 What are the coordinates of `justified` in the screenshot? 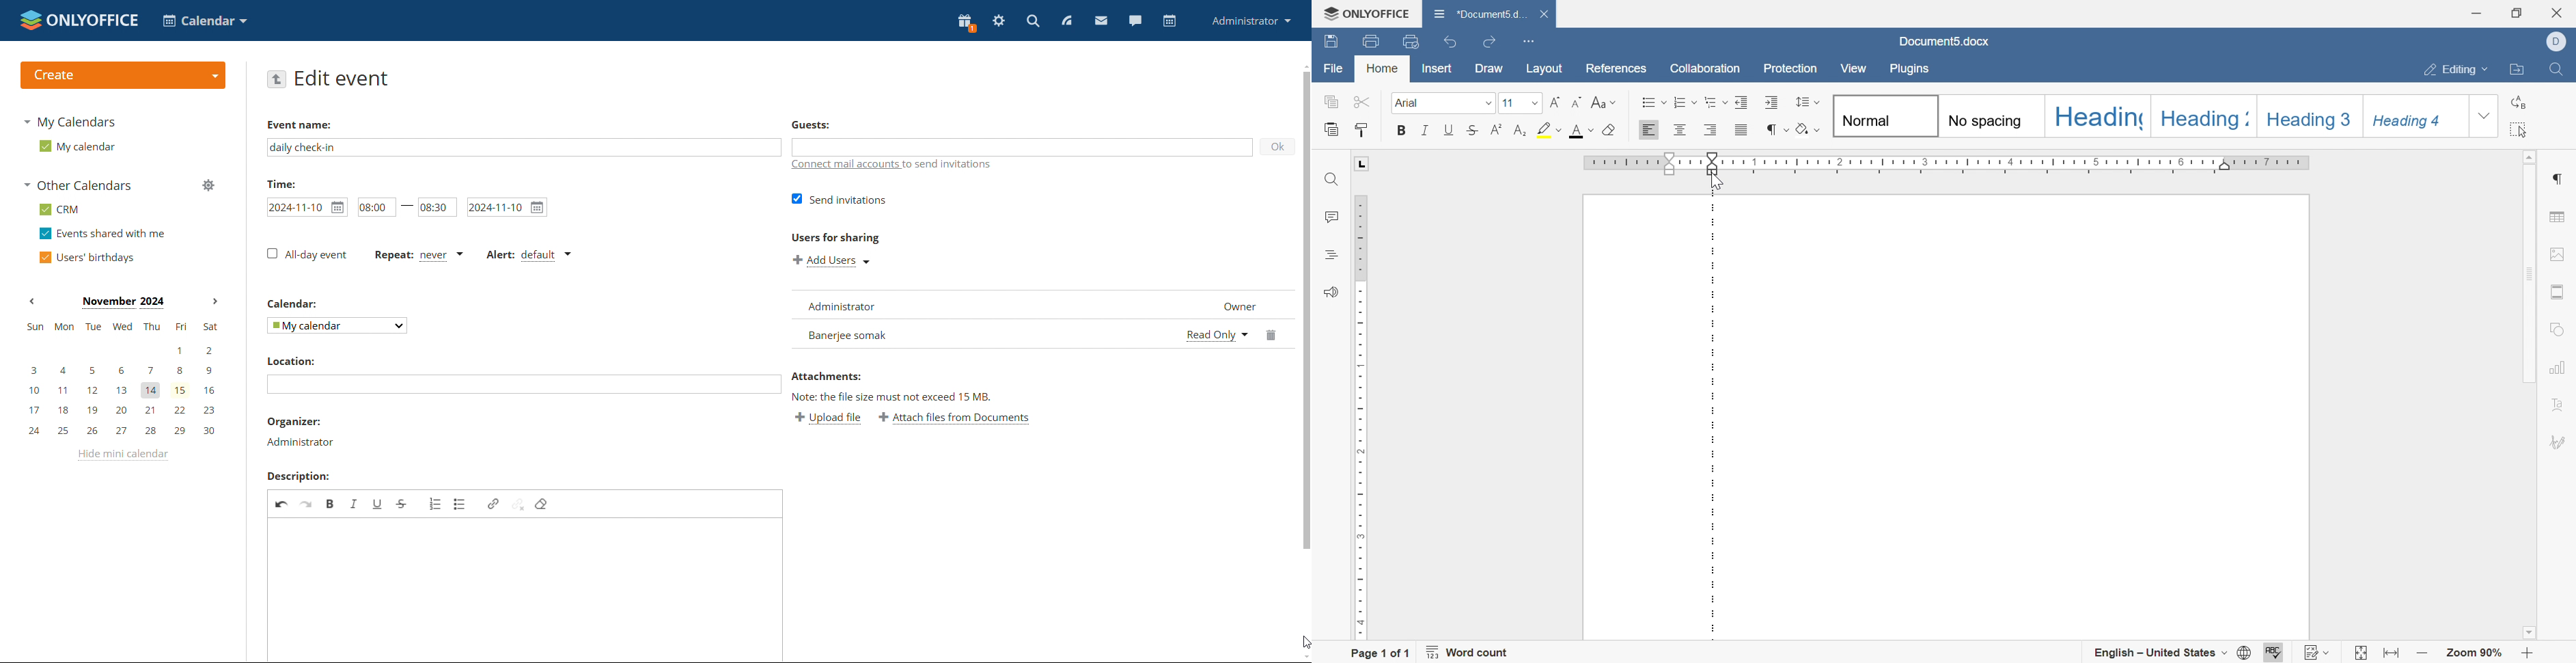 It's located at (1740, 132).